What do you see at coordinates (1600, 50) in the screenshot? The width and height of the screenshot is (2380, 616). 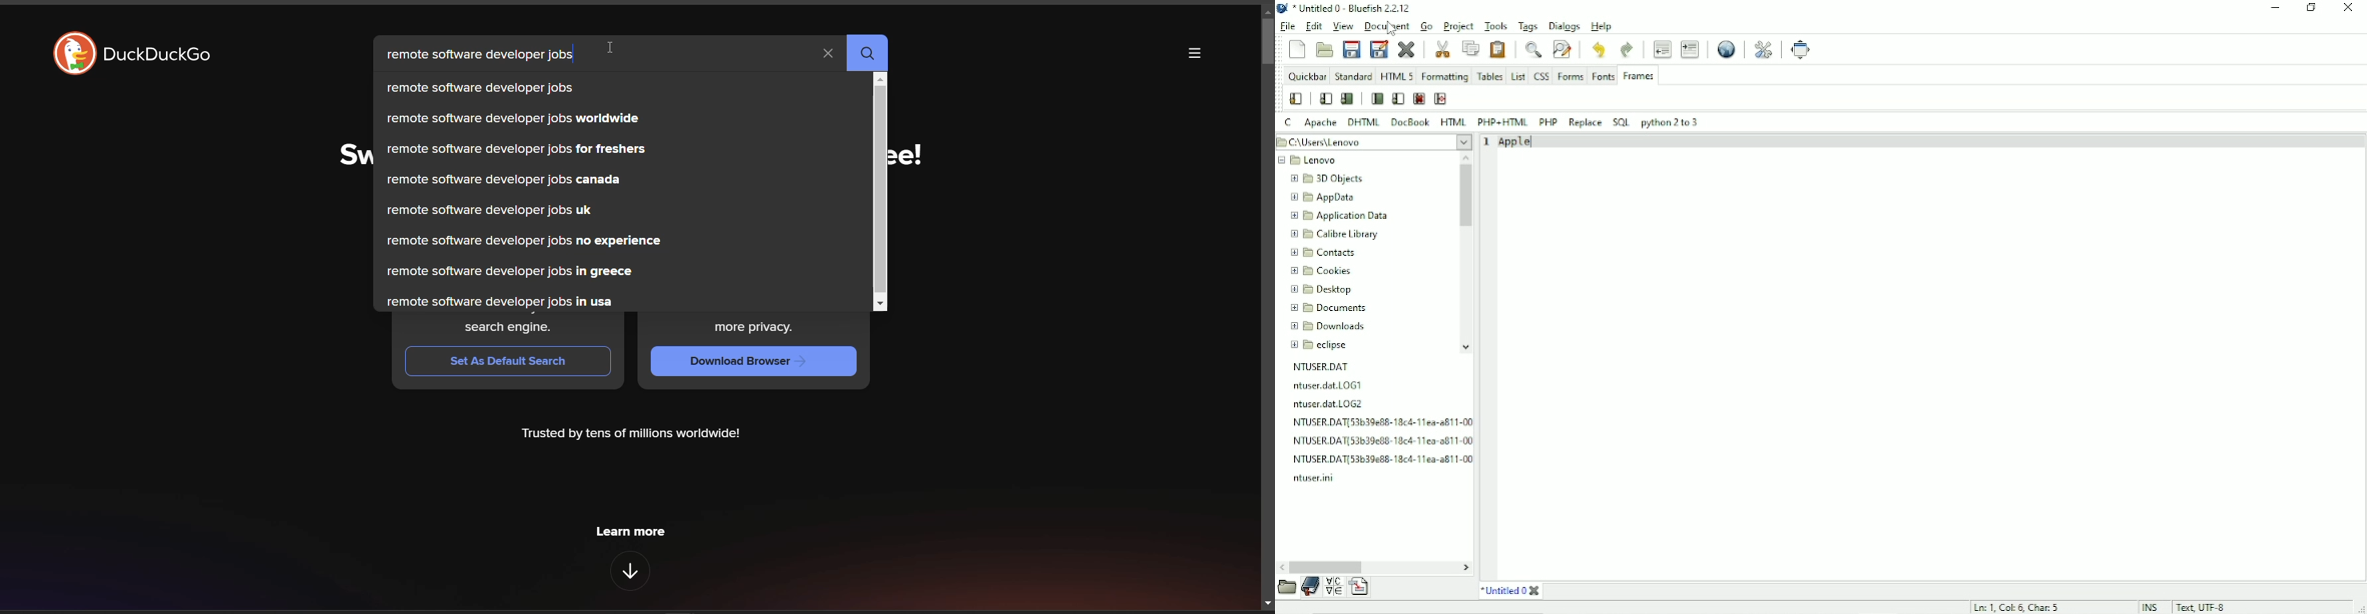 I see `Undo` at bounding box center [1600, 50].